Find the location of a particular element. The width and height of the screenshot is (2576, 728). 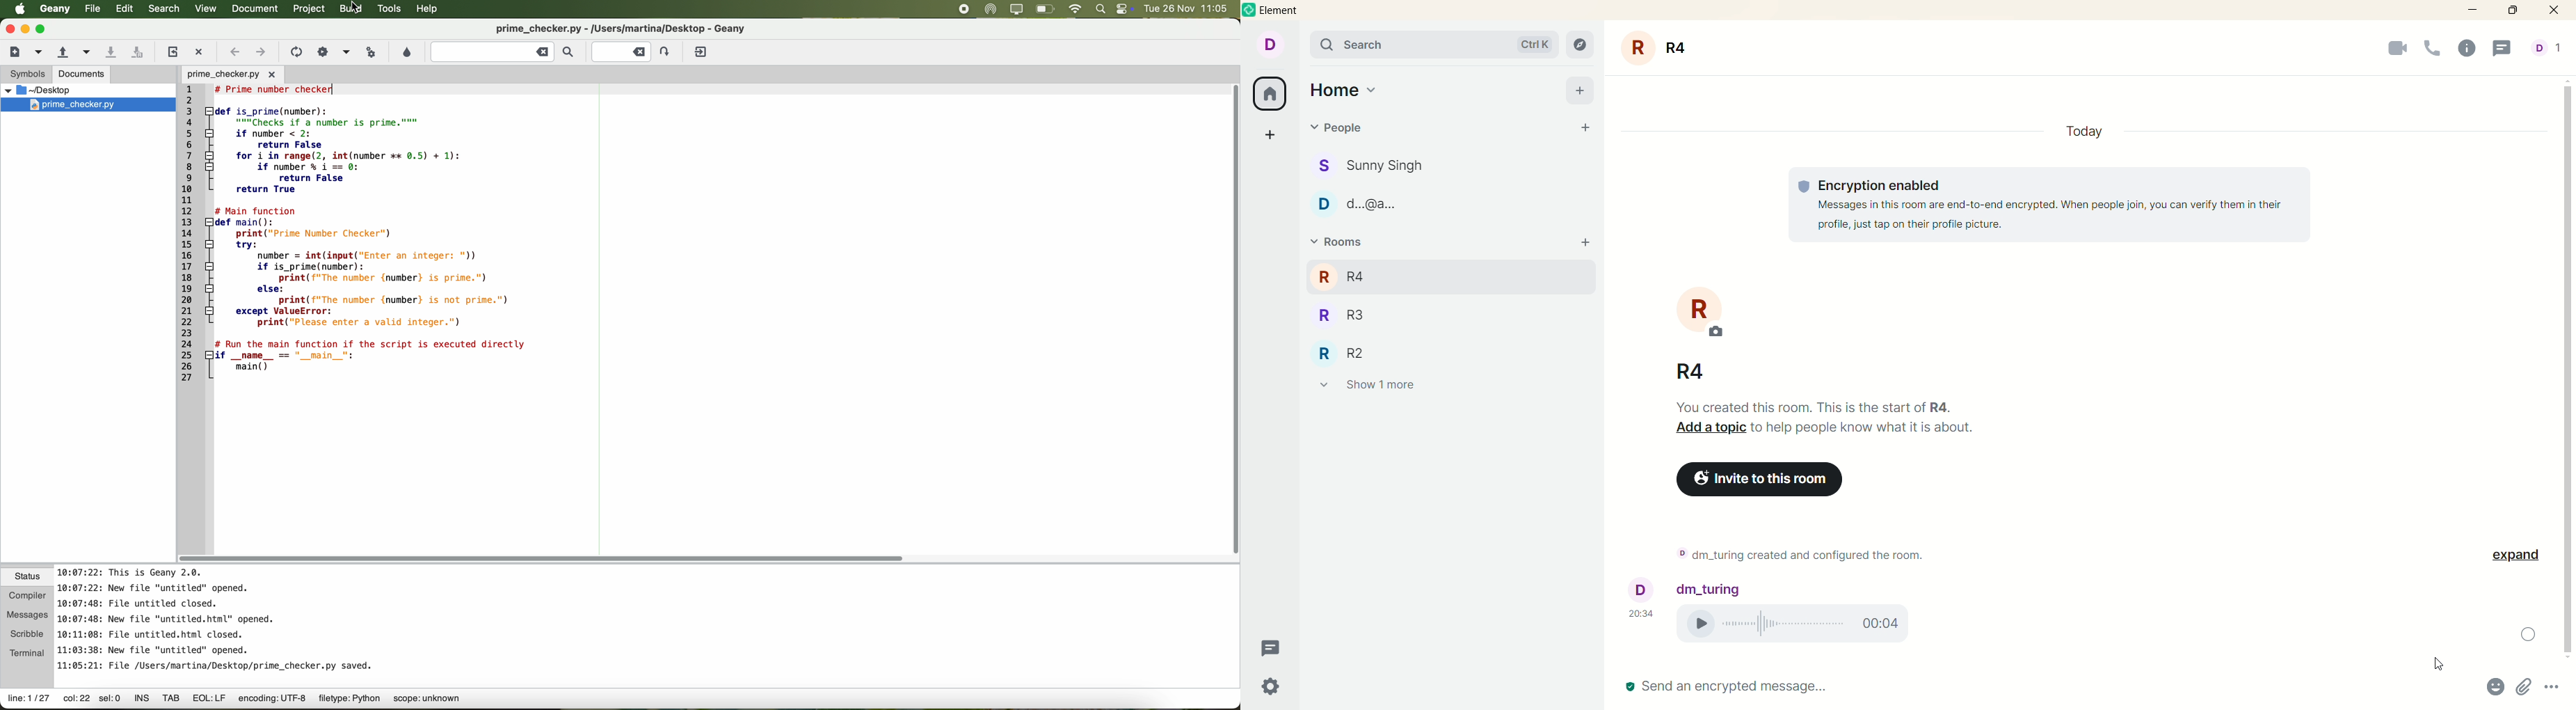

text is located at coordinates (1839, 425).